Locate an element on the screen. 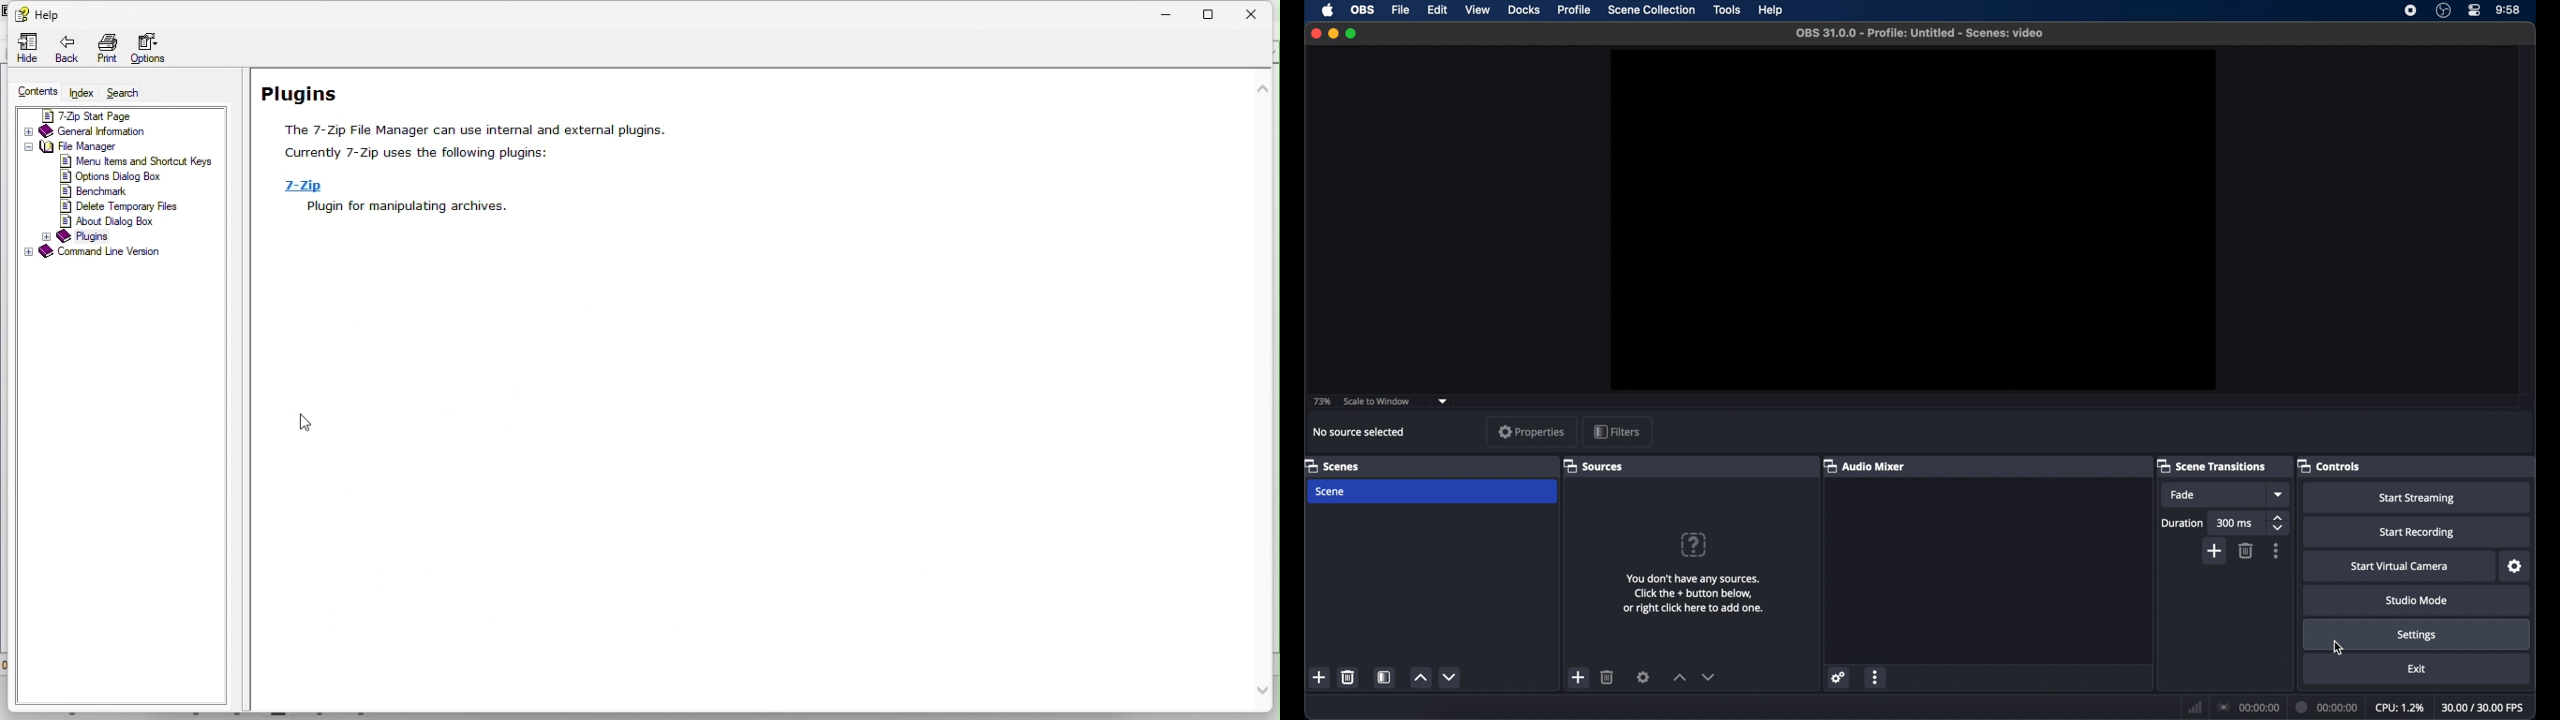 This screenshot has width=2576, height=728. question mark icon is located at coordinates (1695, 544).